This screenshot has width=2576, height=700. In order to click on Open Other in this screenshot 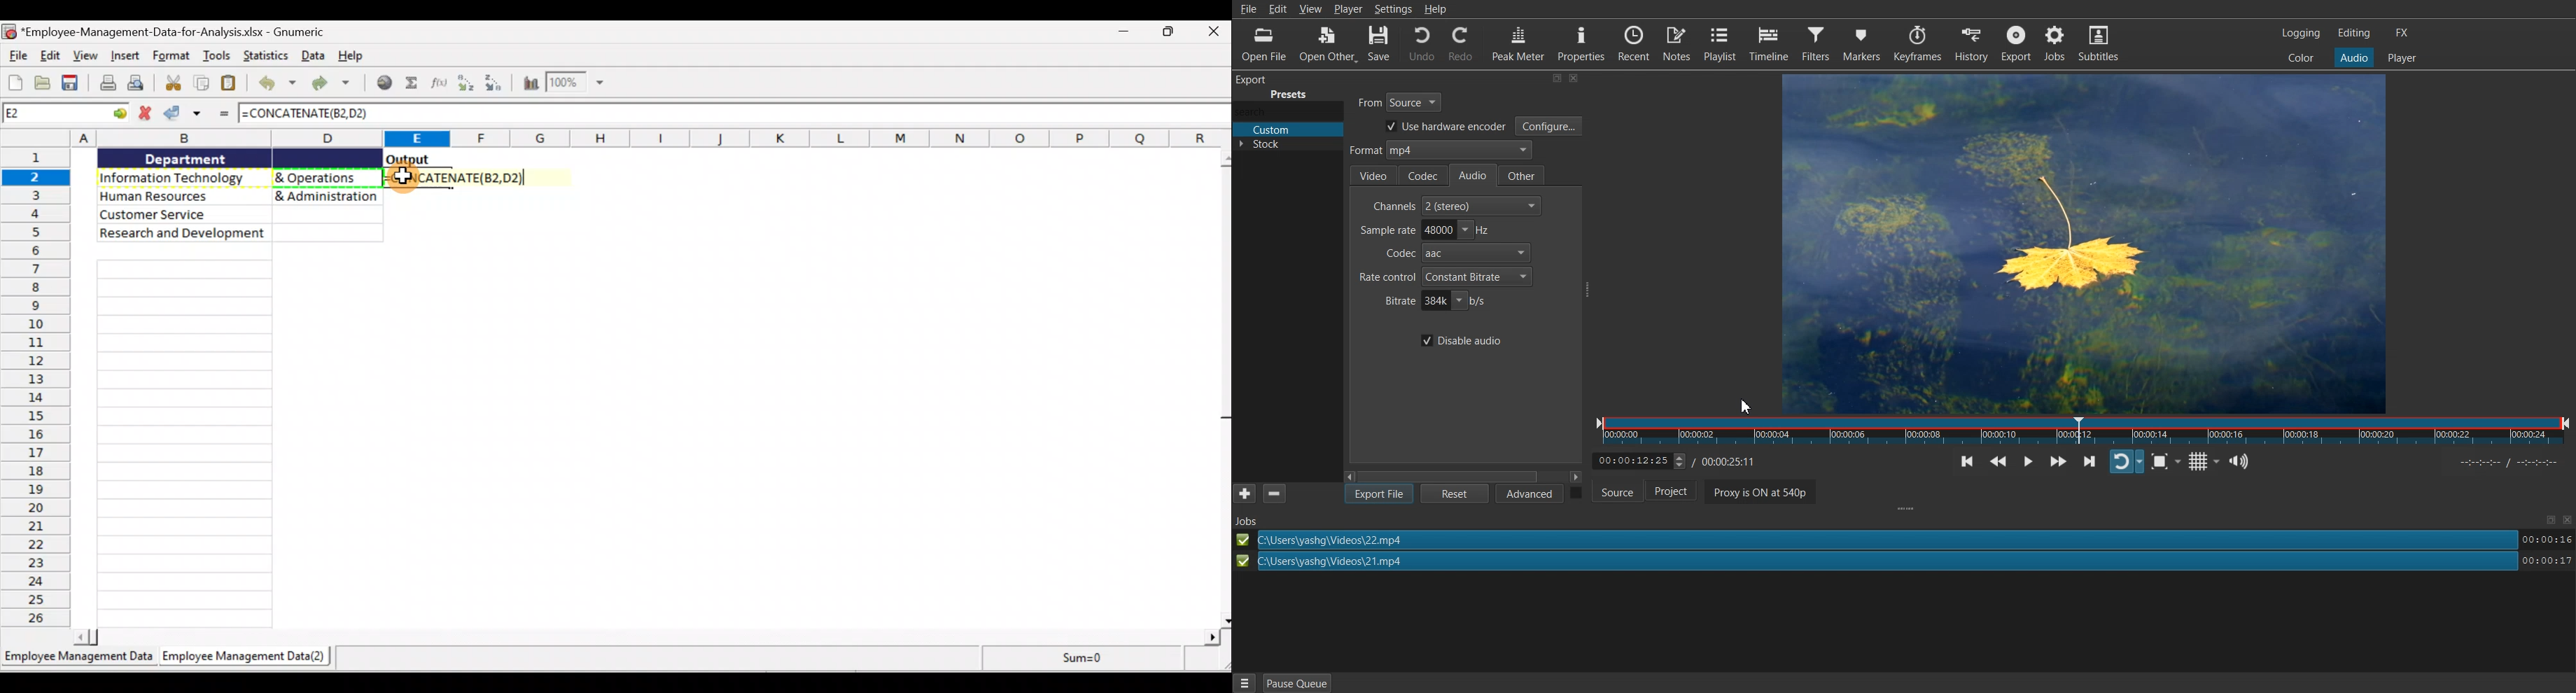, I will do `click(1324, 46)`.